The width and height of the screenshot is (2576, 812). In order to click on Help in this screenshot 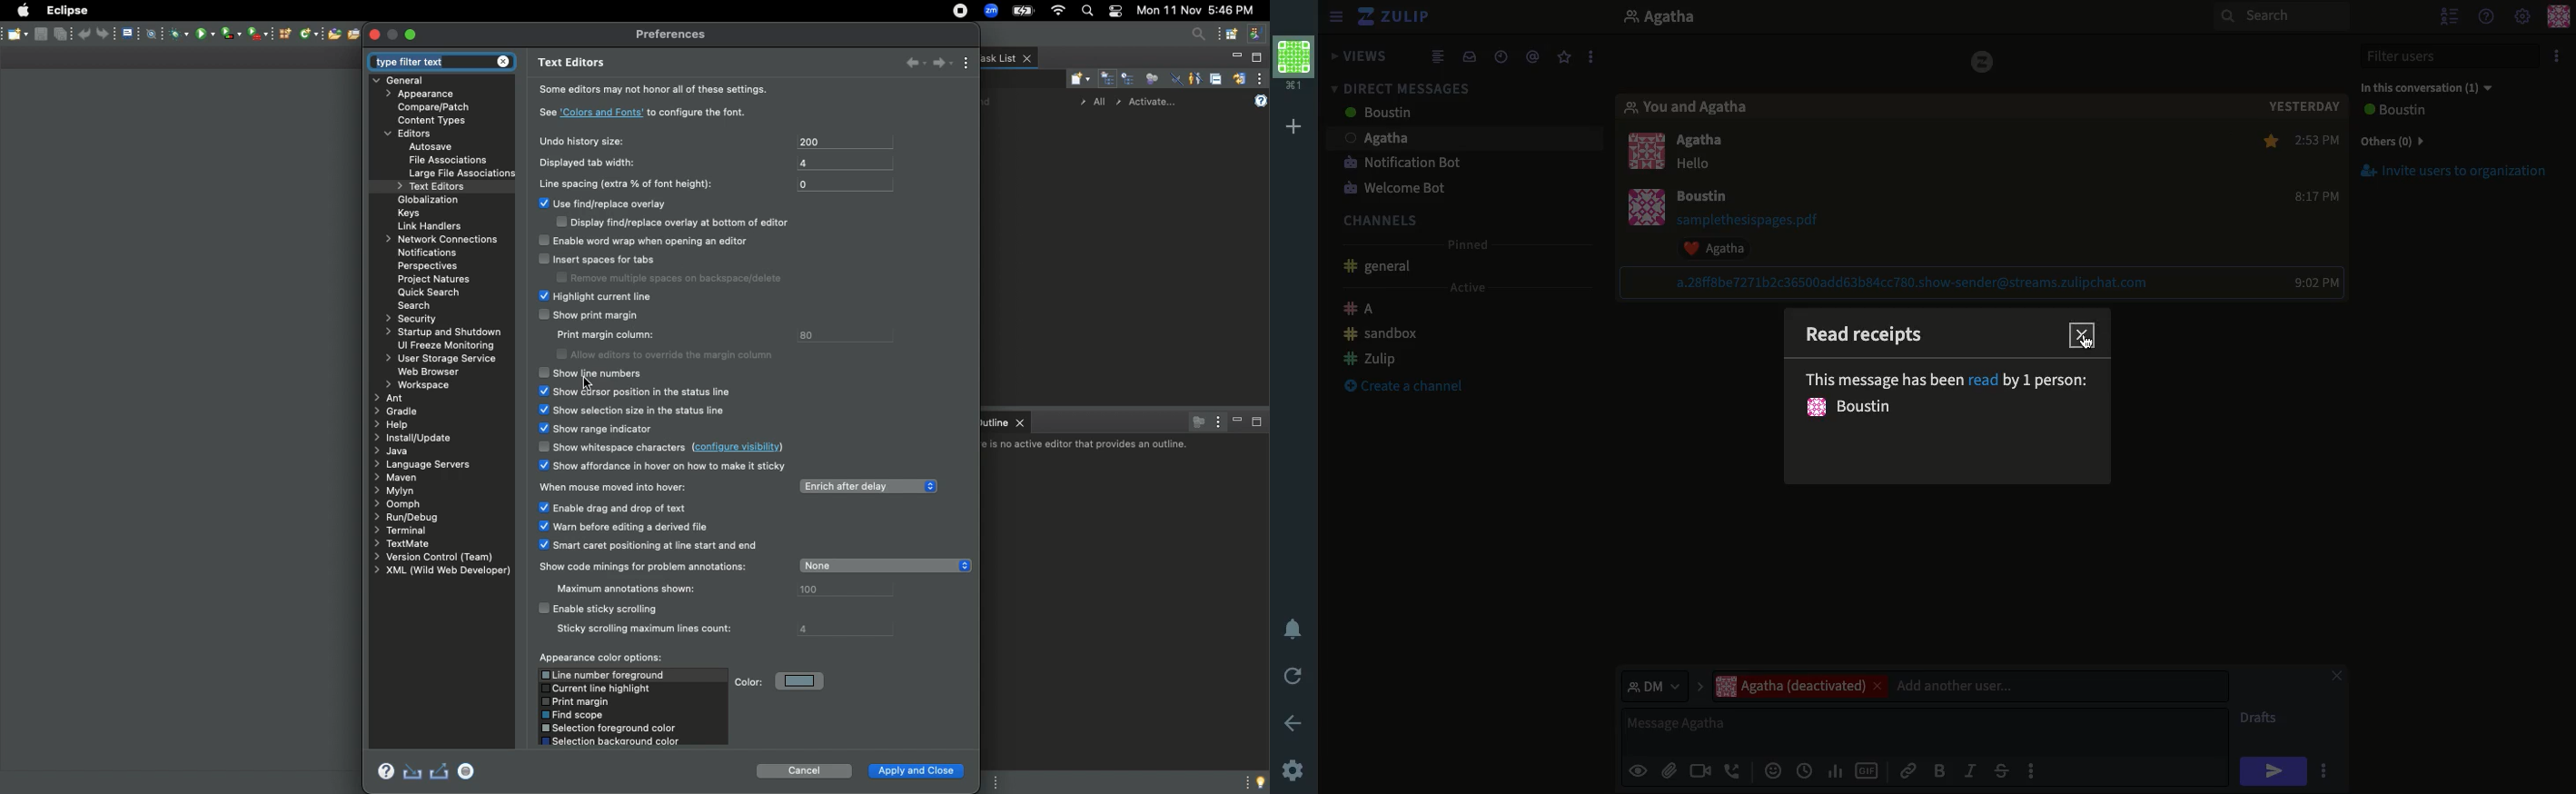, I will do `click(2485, 17)`.